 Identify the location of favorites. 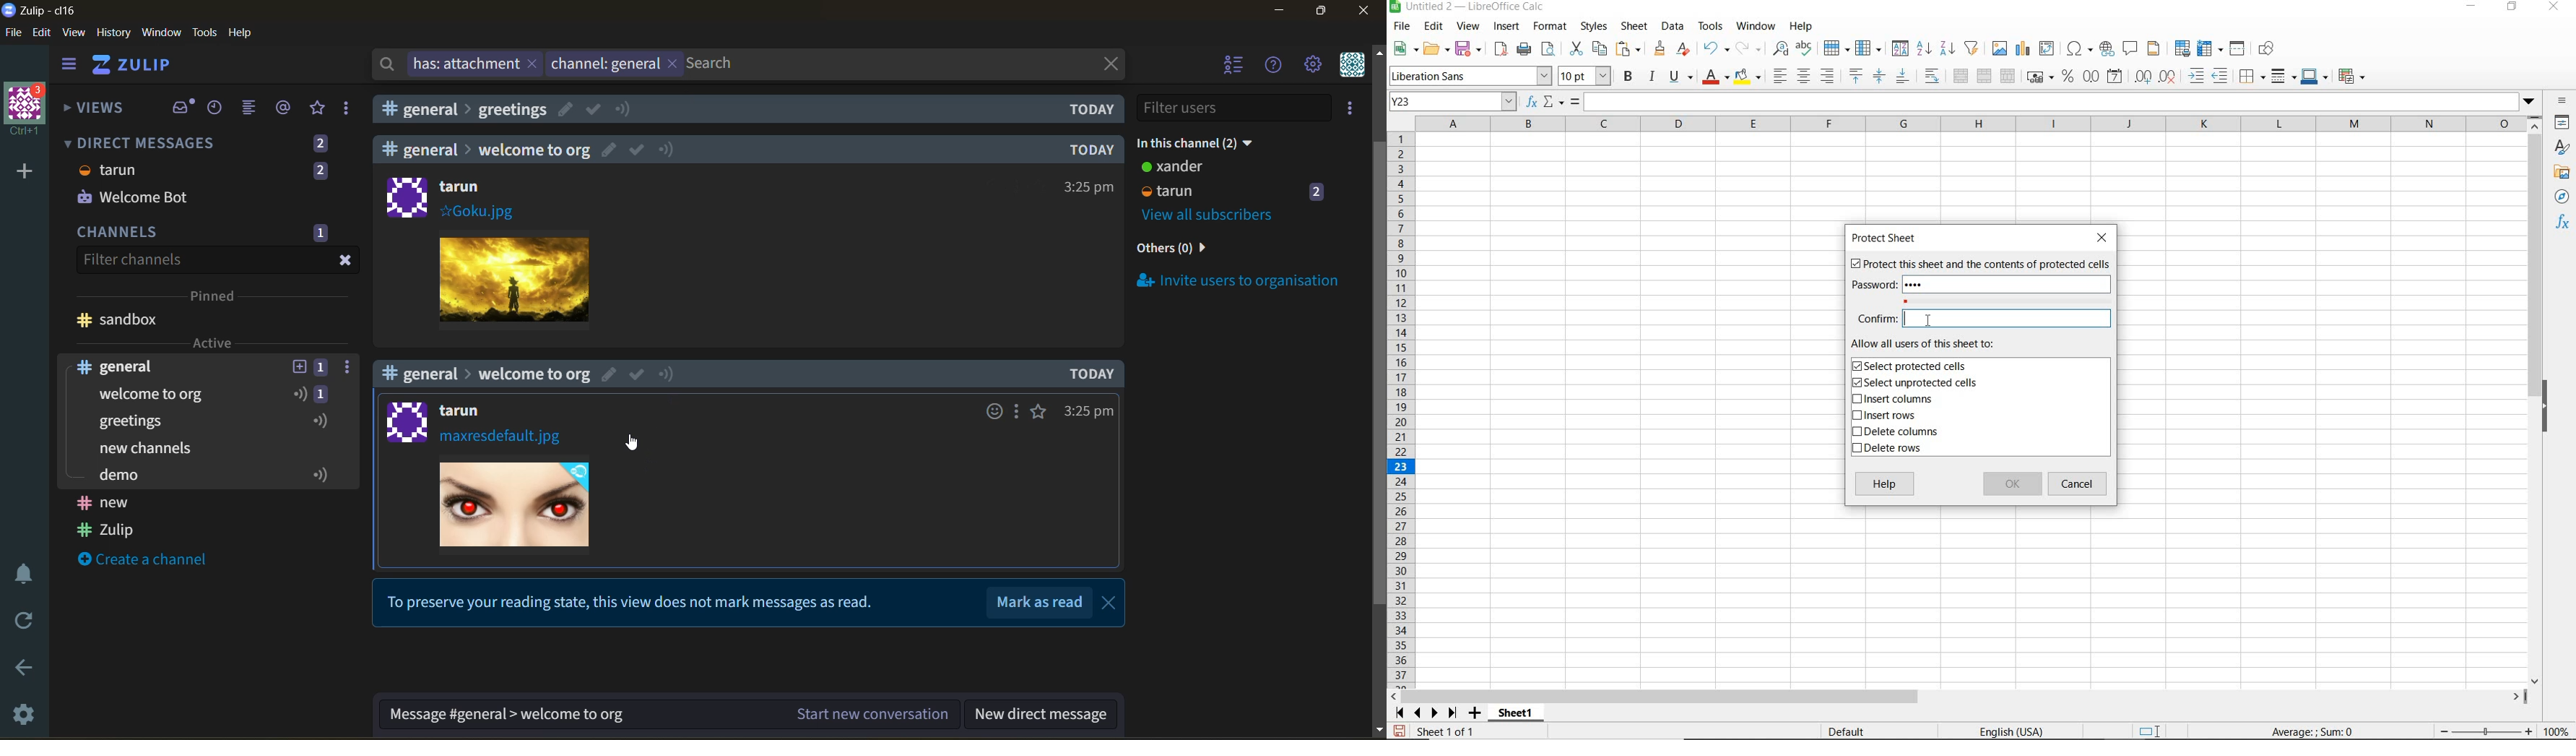
(319, 108).